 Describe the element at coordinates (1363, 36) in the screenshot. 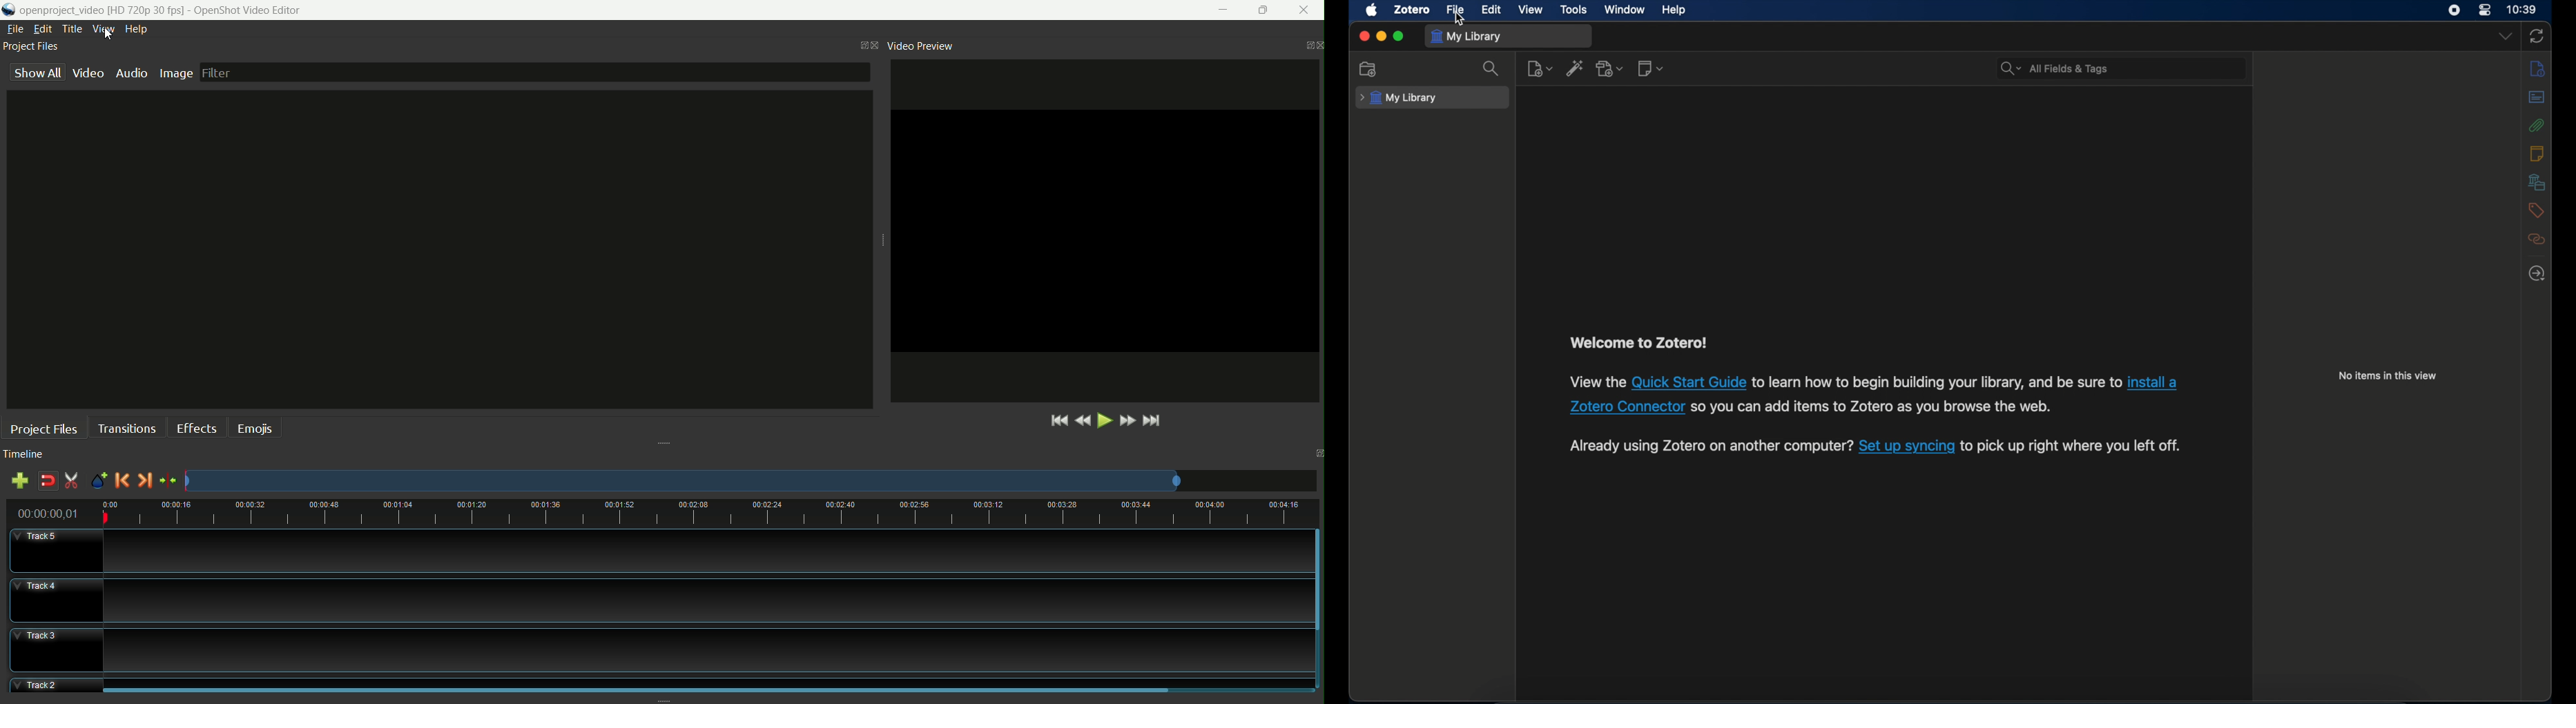

I see `close` at that location.